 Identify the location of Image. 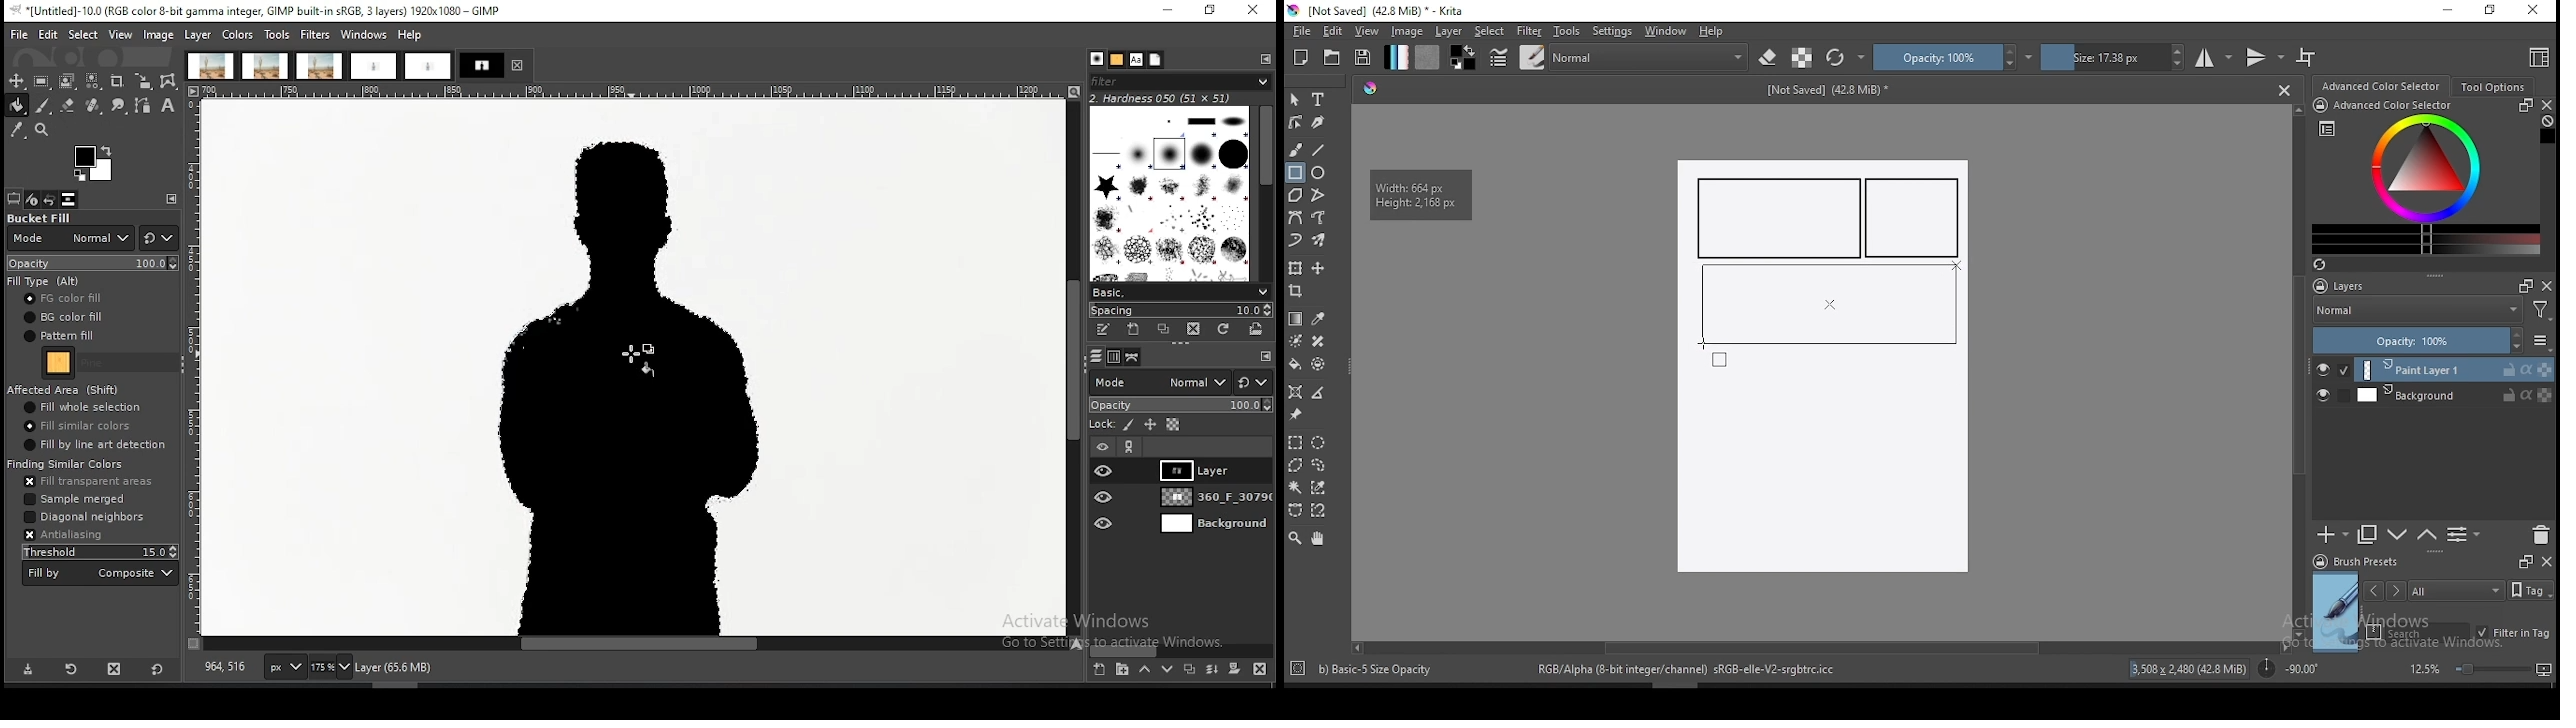
(1821, 468).